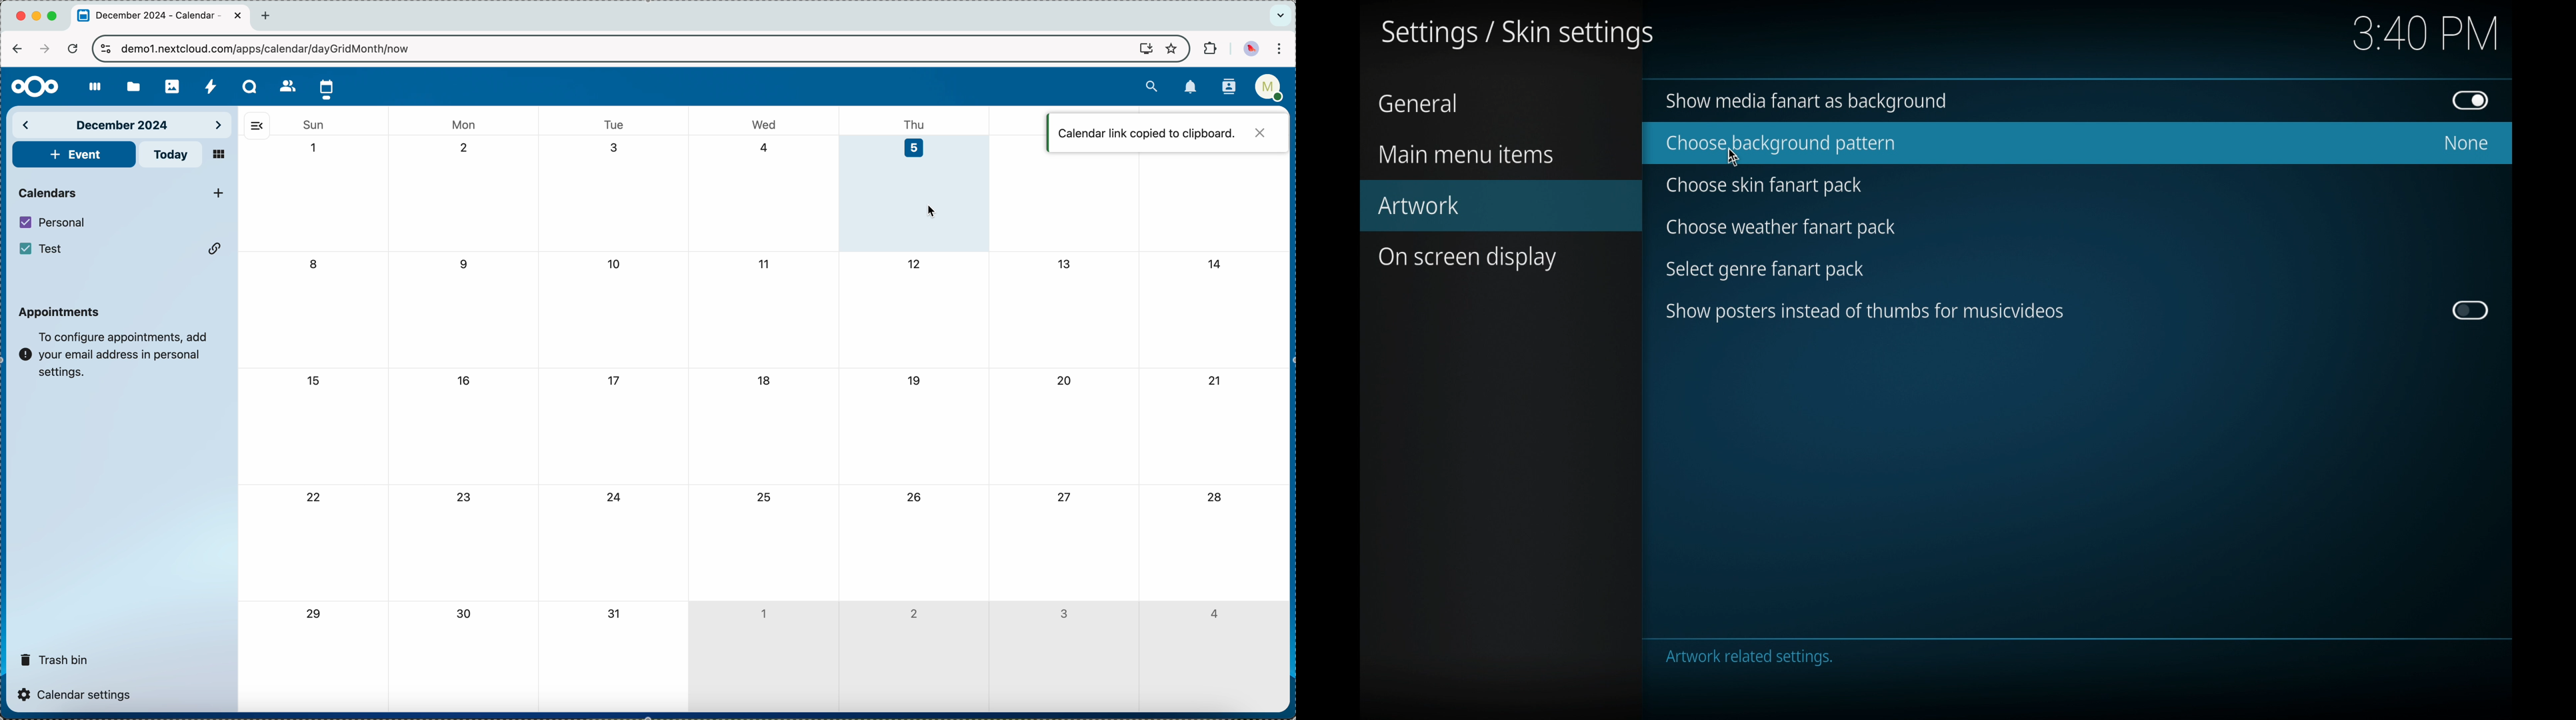 Image resolution: width=2576 pixels, height=728 pixels. Describe the element at coordinates (766, 380) in the screenshot. I see `18` at that location.